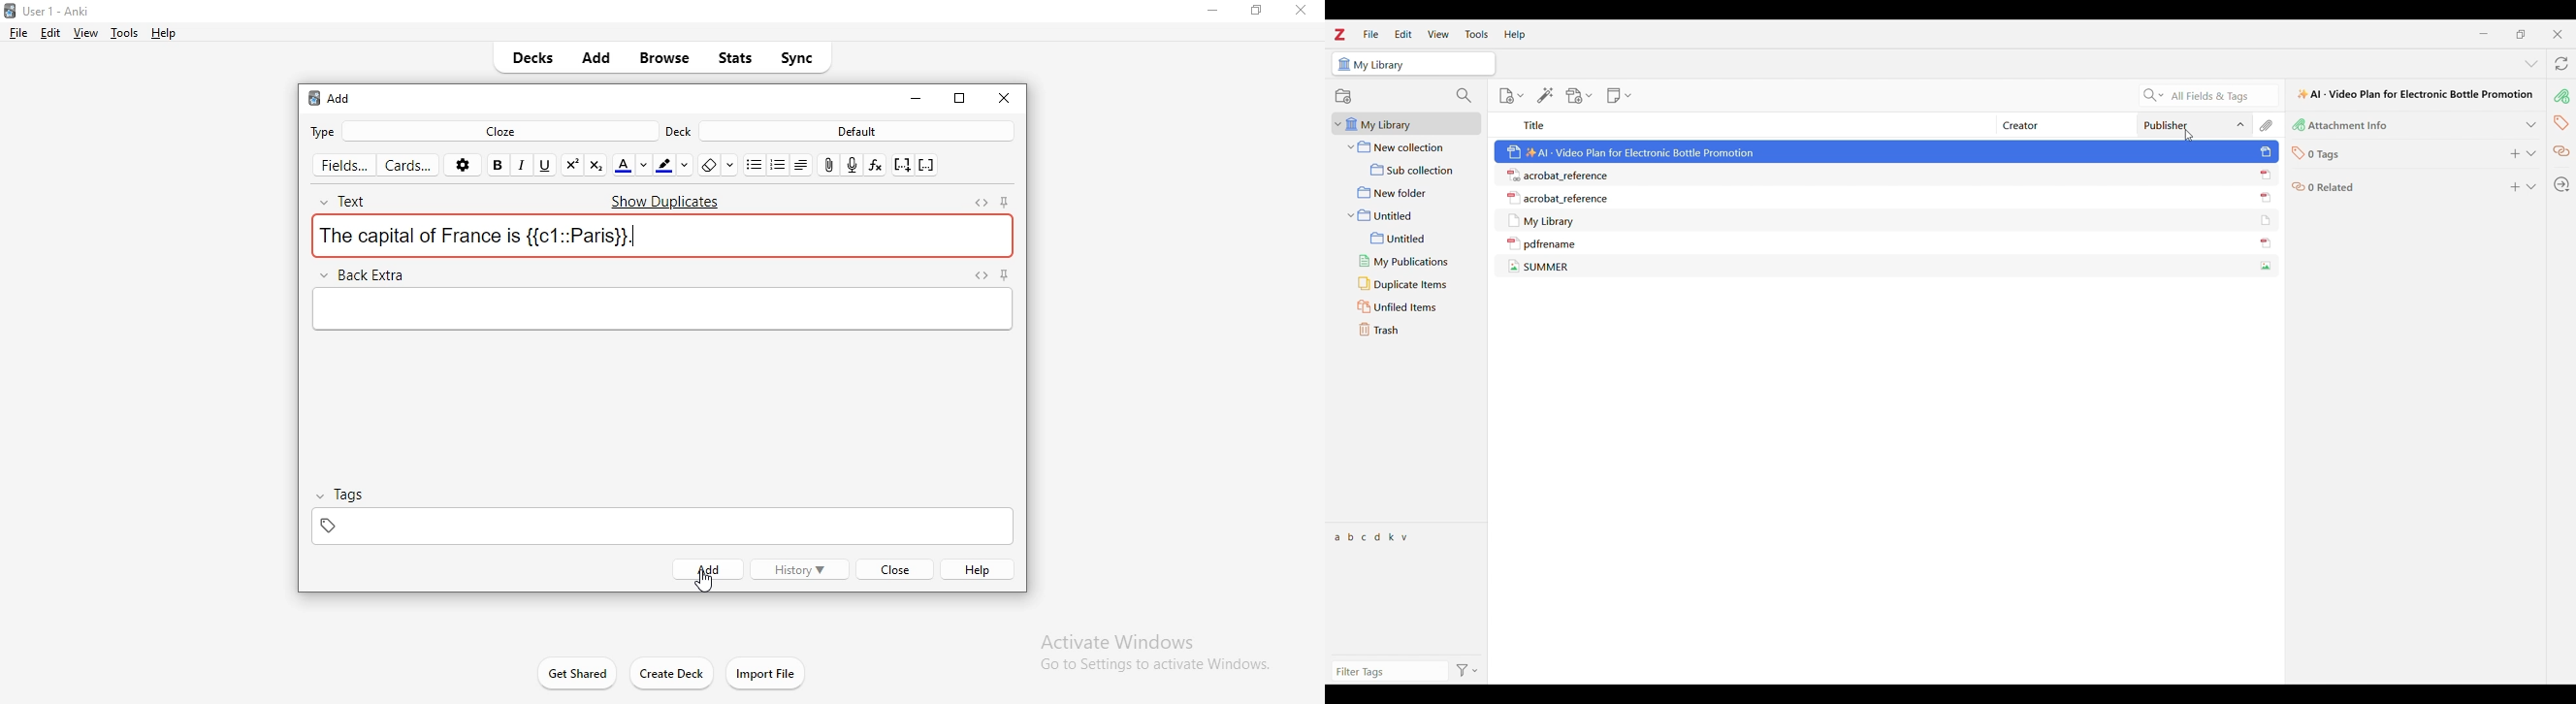 Image resolution: width=2576 pixels, height=728 pixels. Describe the element at coordinates (927, 166) in the screenshot. I see `remove cloze` at that location.